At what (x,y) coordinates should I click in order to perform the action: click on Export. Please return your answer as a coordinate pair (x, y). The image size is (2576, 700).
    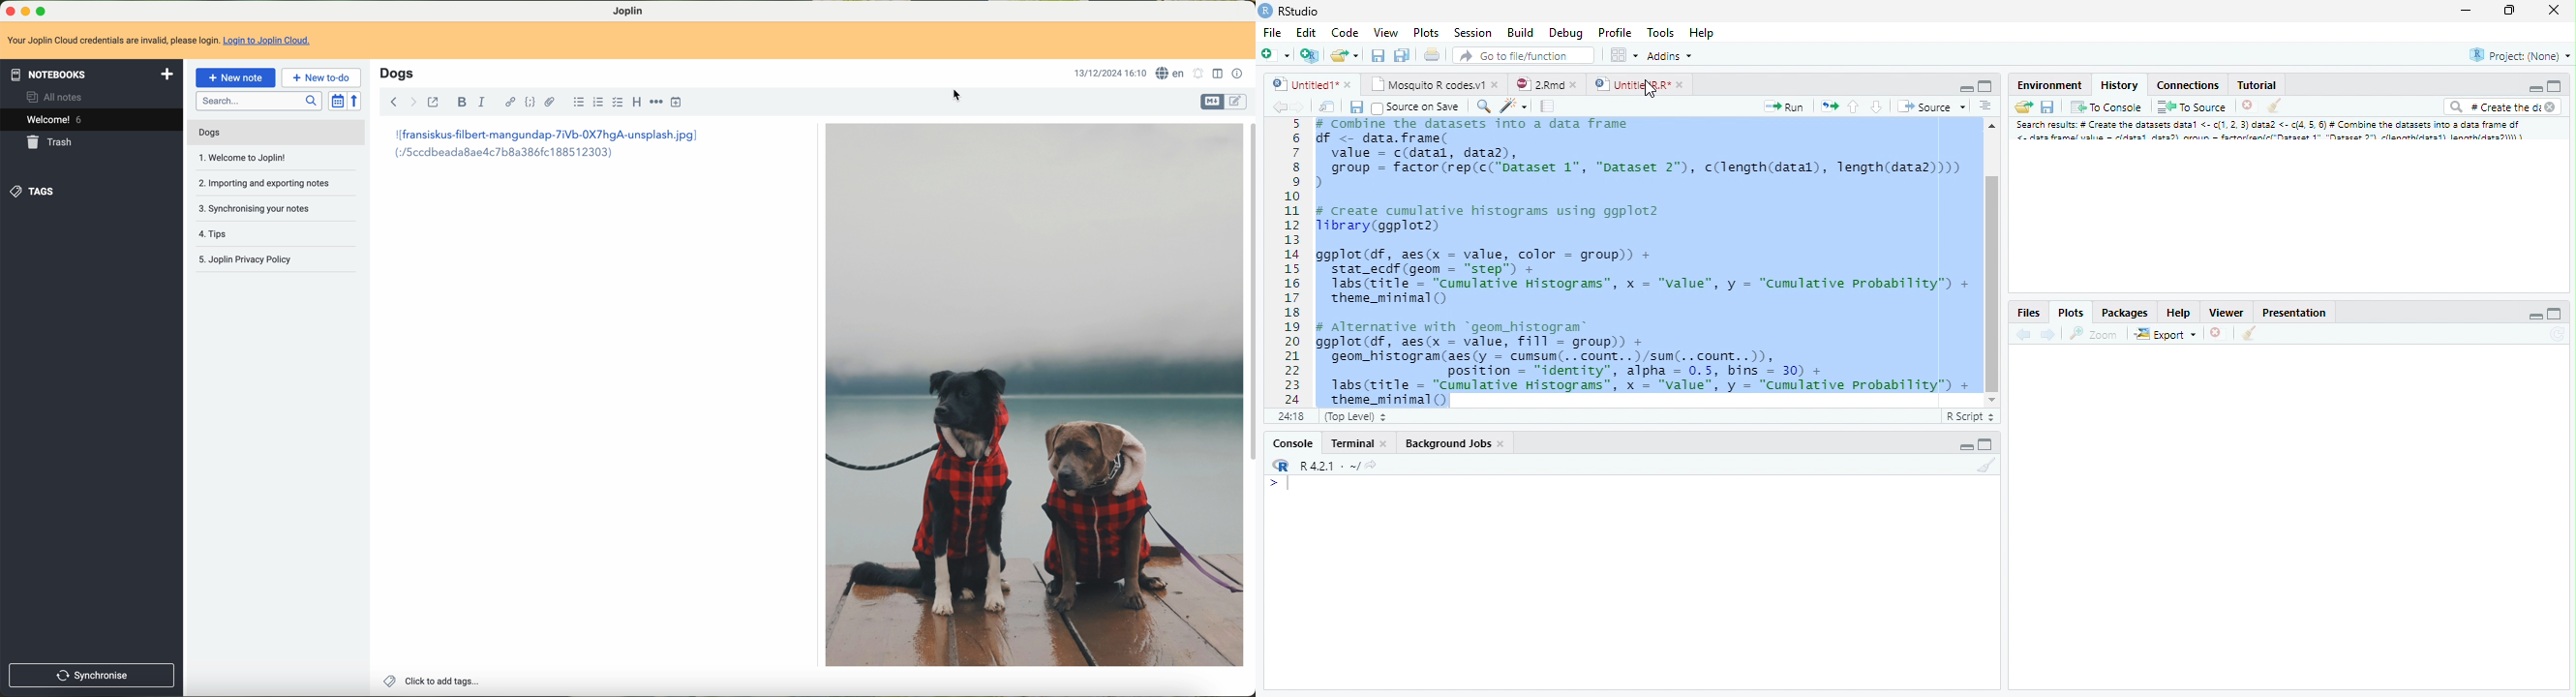
    Looking at the image, I should click on (2166, 334).